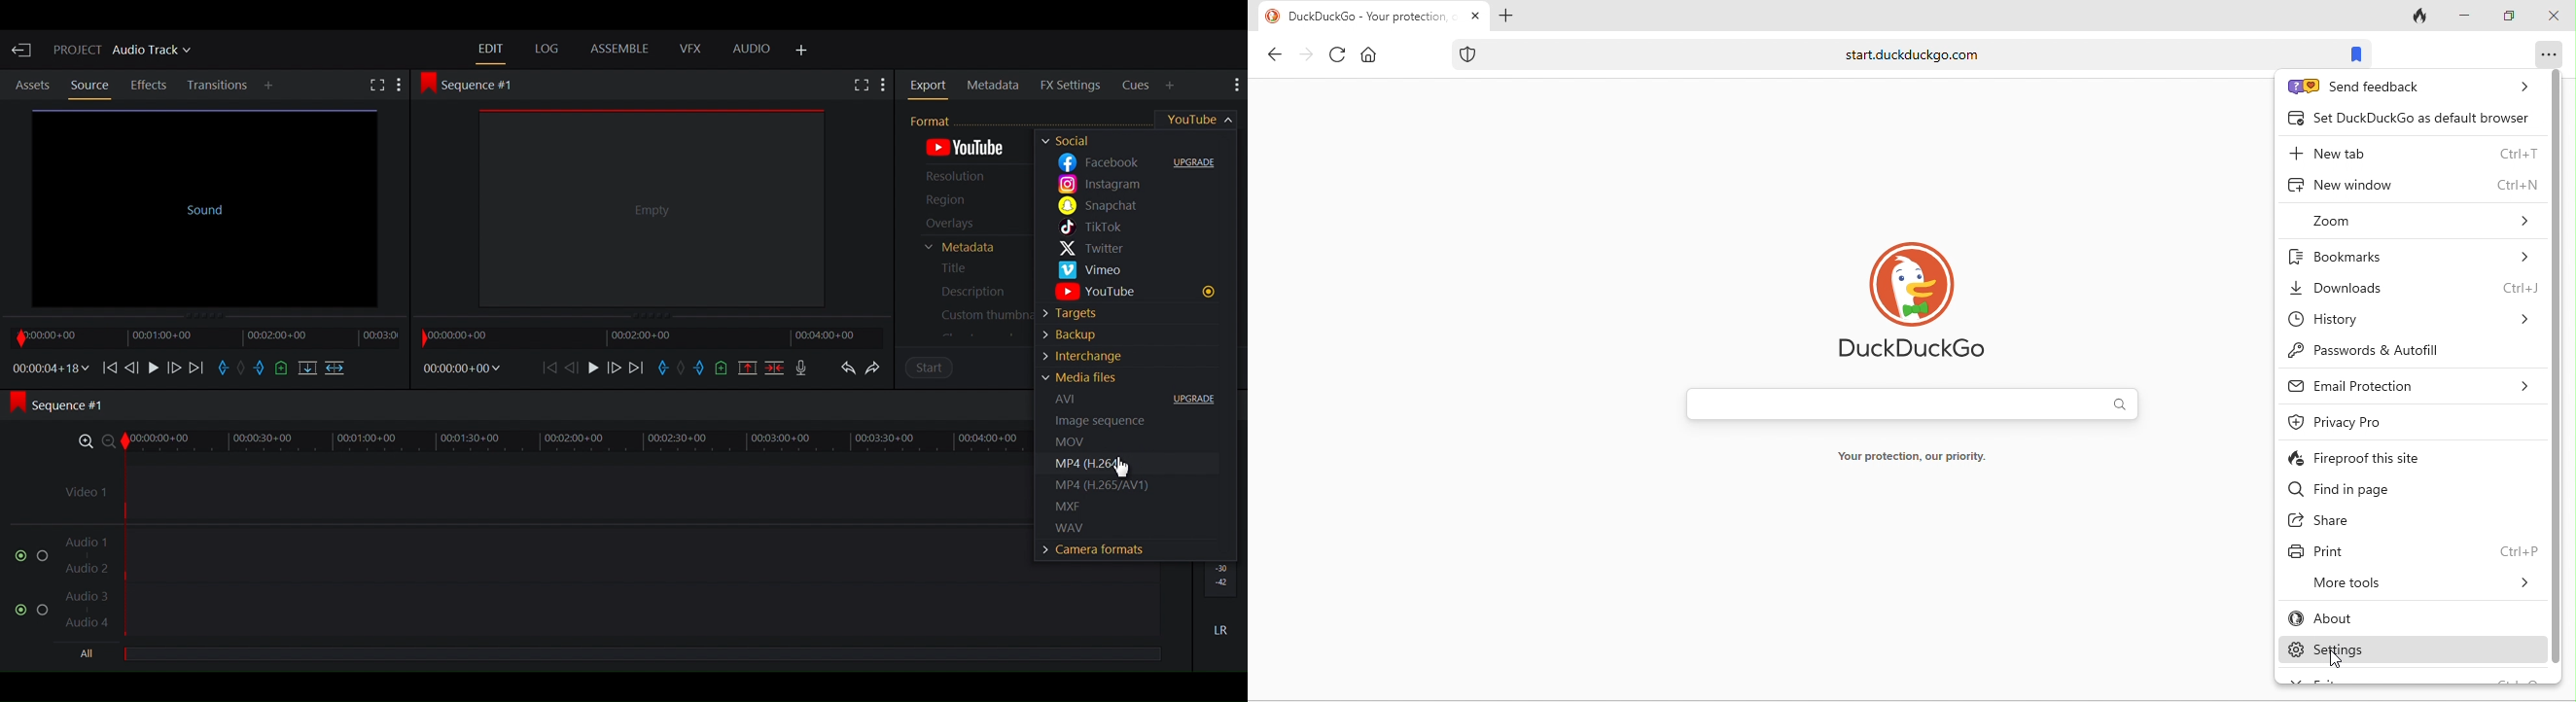 This screenshot has width=2576, height=728. Describe the element at coordinates (1069, 140) in the screenshot. I see `Socials` at that location.